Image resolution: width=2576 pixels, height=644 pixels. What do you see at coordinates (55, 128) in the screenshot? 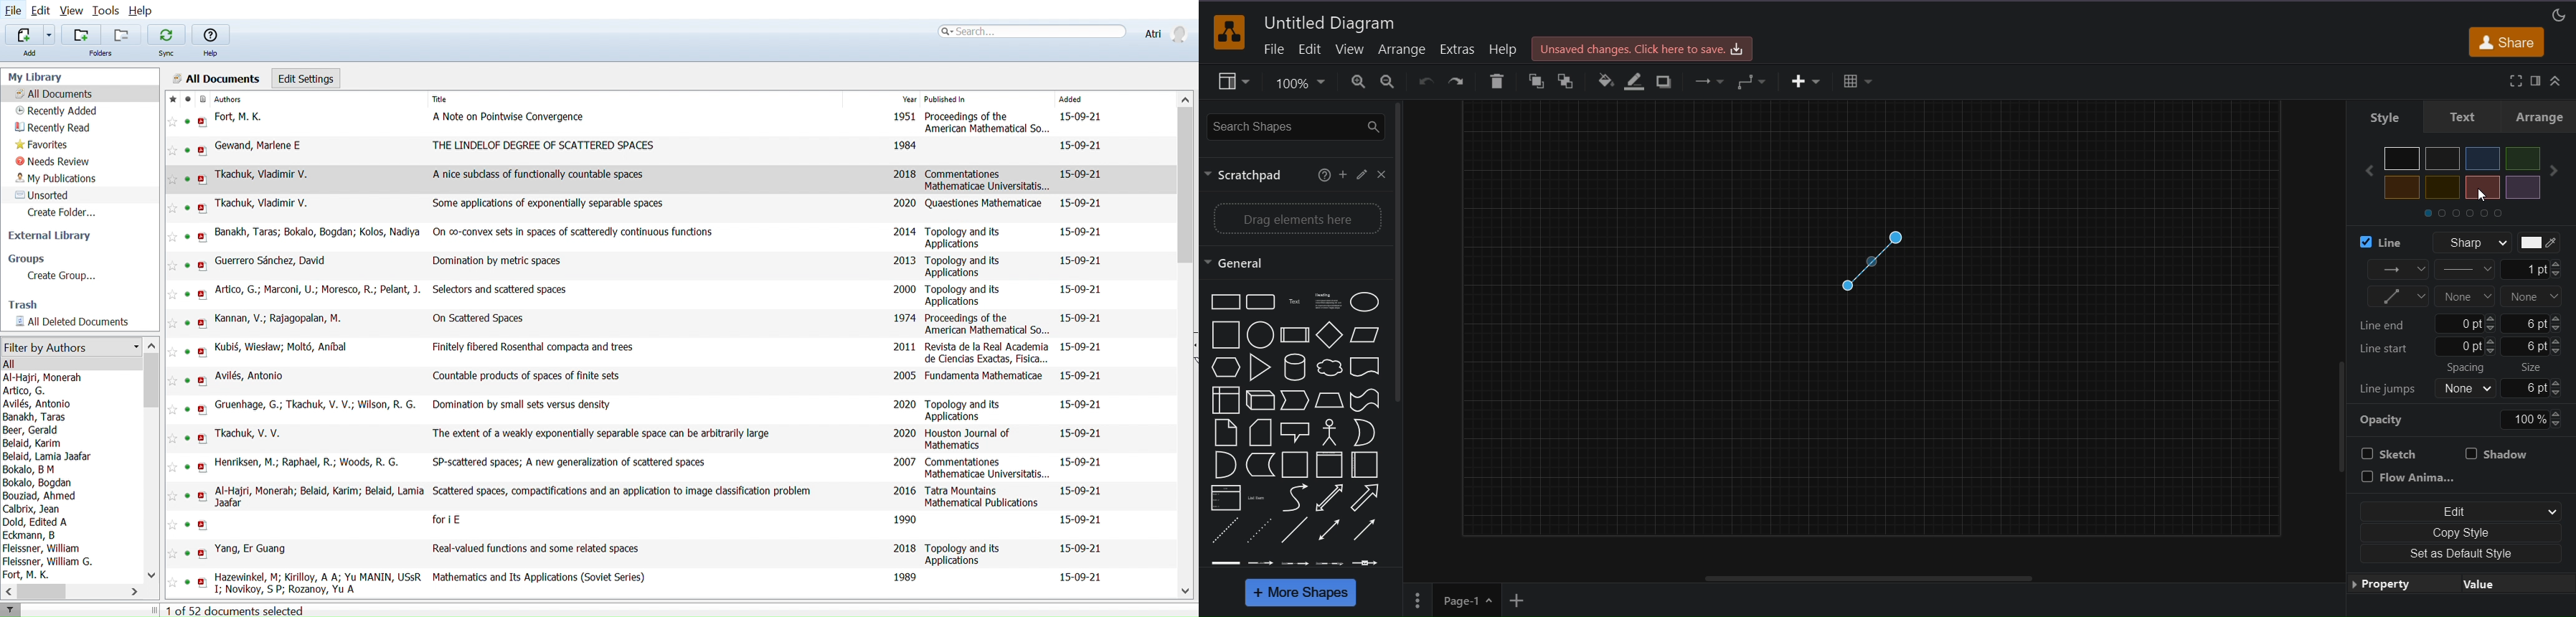
I see `Recently read` at bounding box center [55, 128].